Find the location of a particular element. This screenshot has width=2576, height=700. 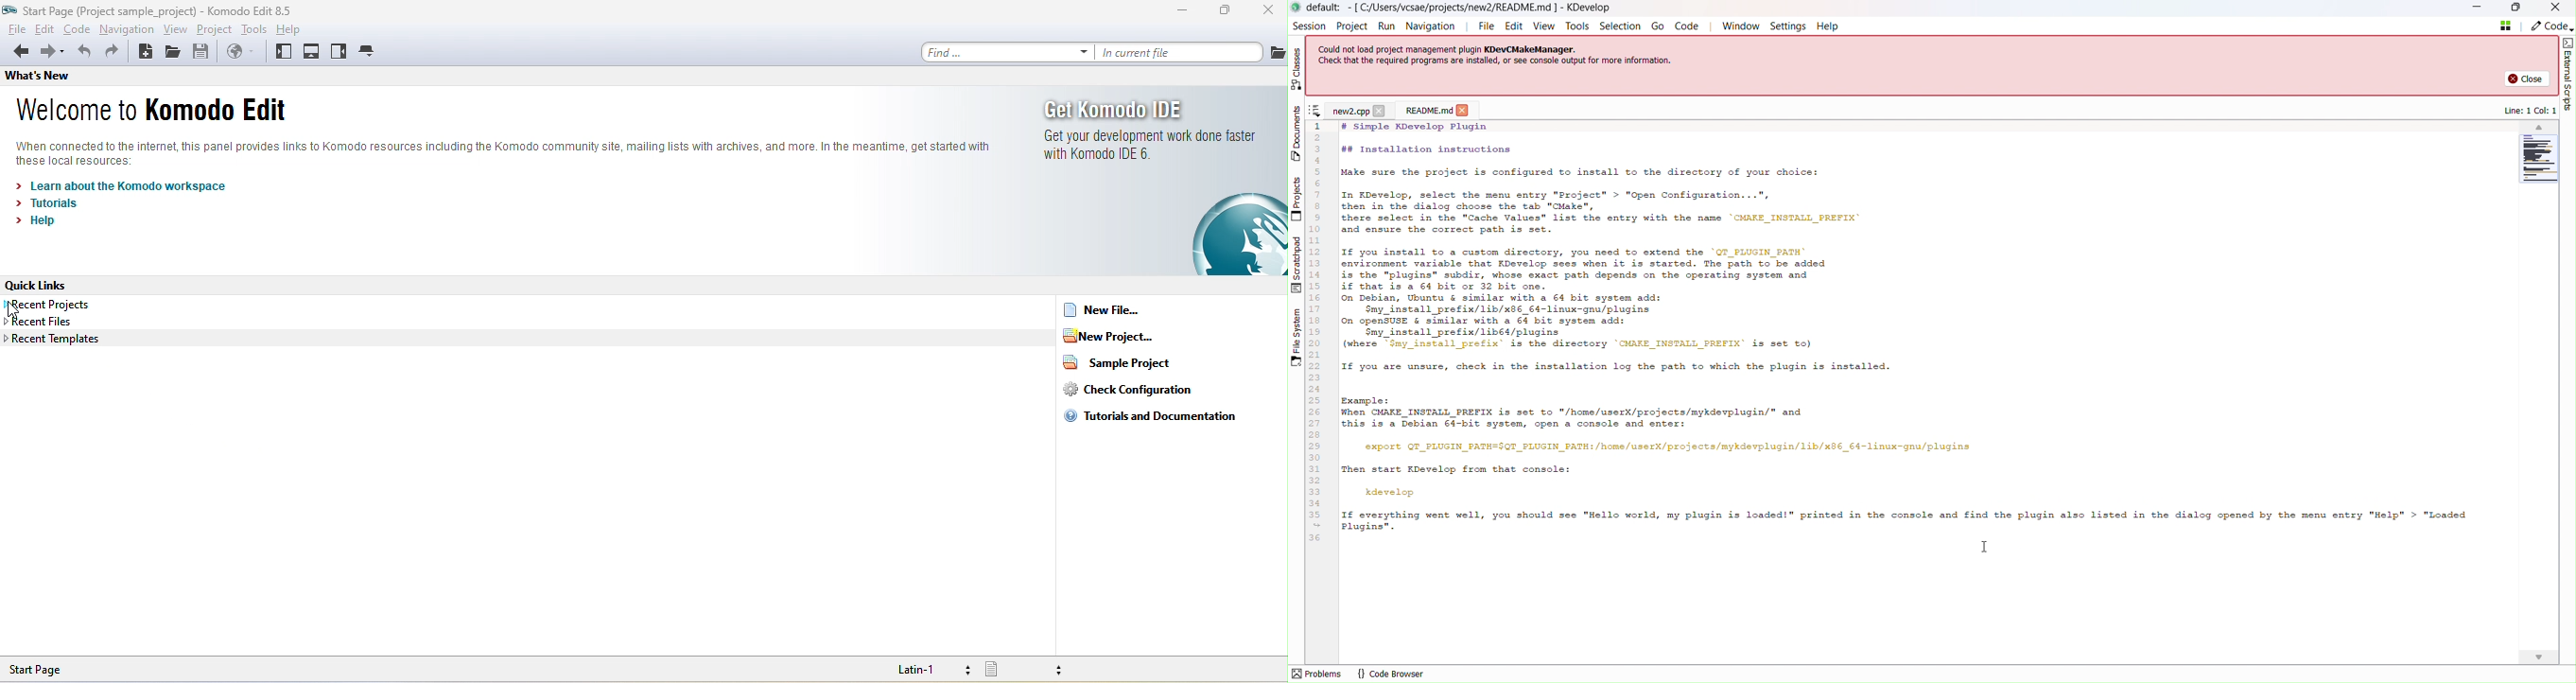

maximize is located at coordinates (1223, 12).